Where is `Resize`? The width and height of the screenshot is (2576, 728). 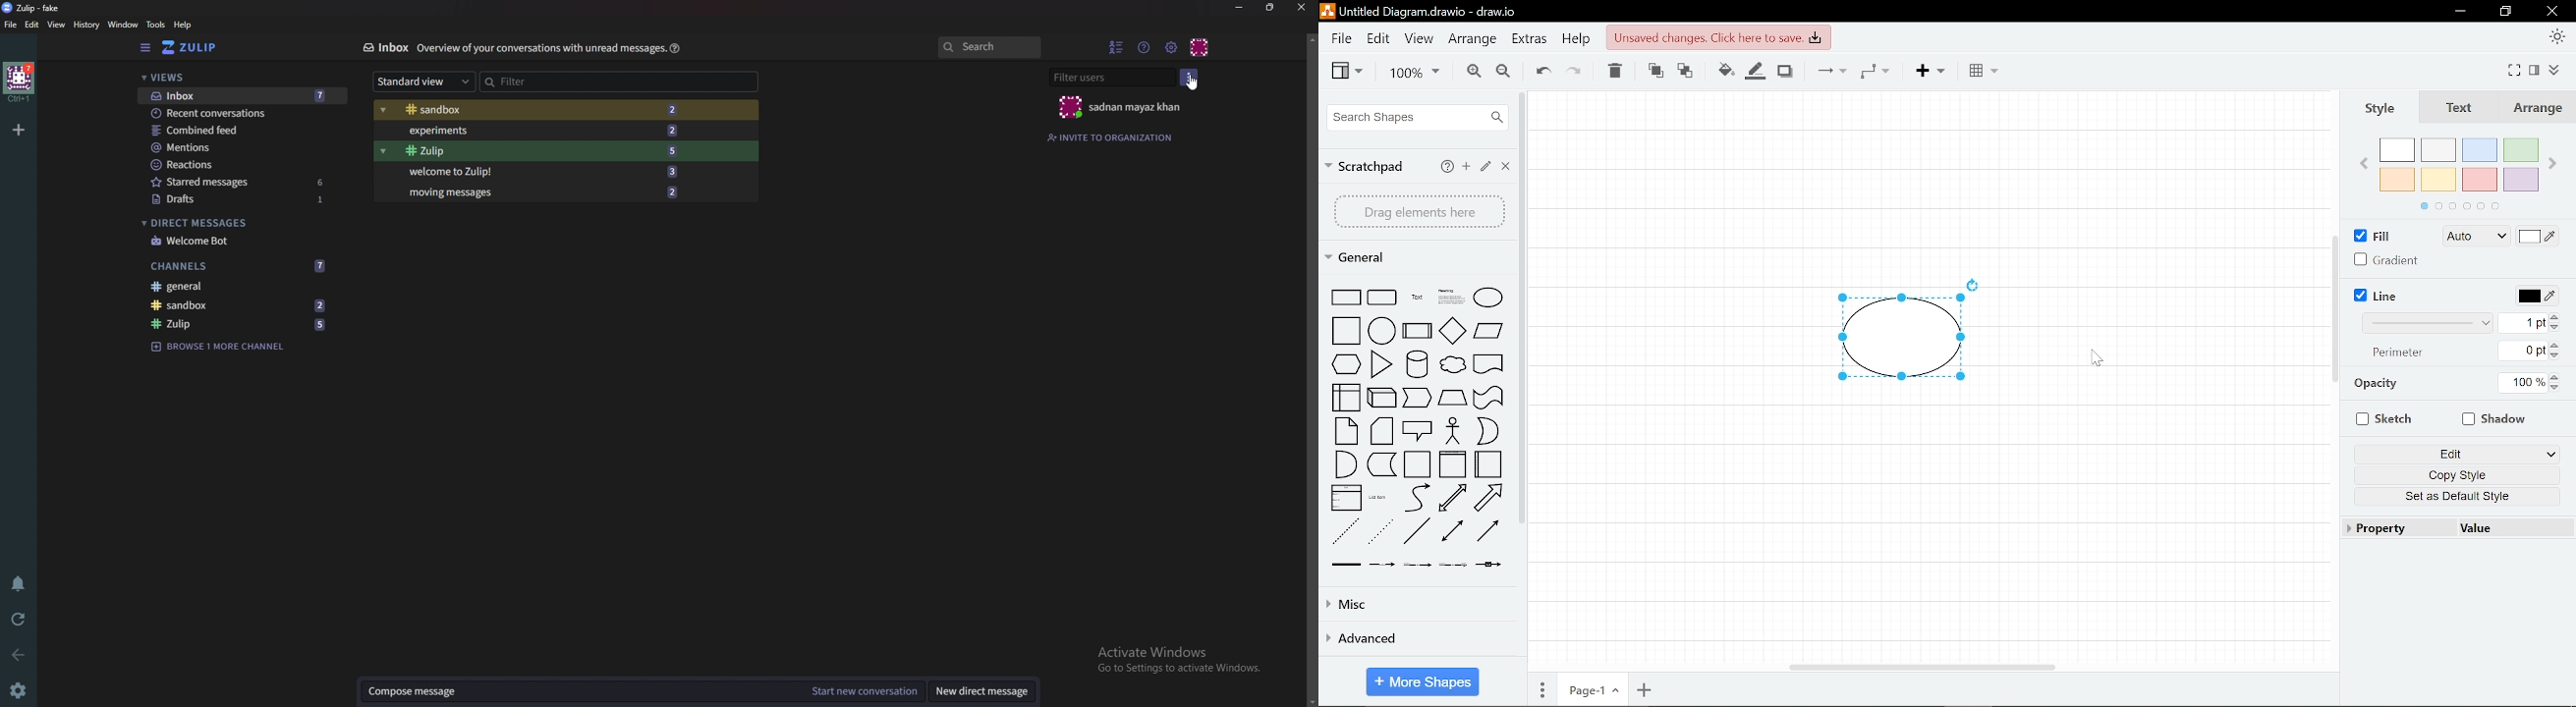 Resize is located at coordinates (1273, 8).